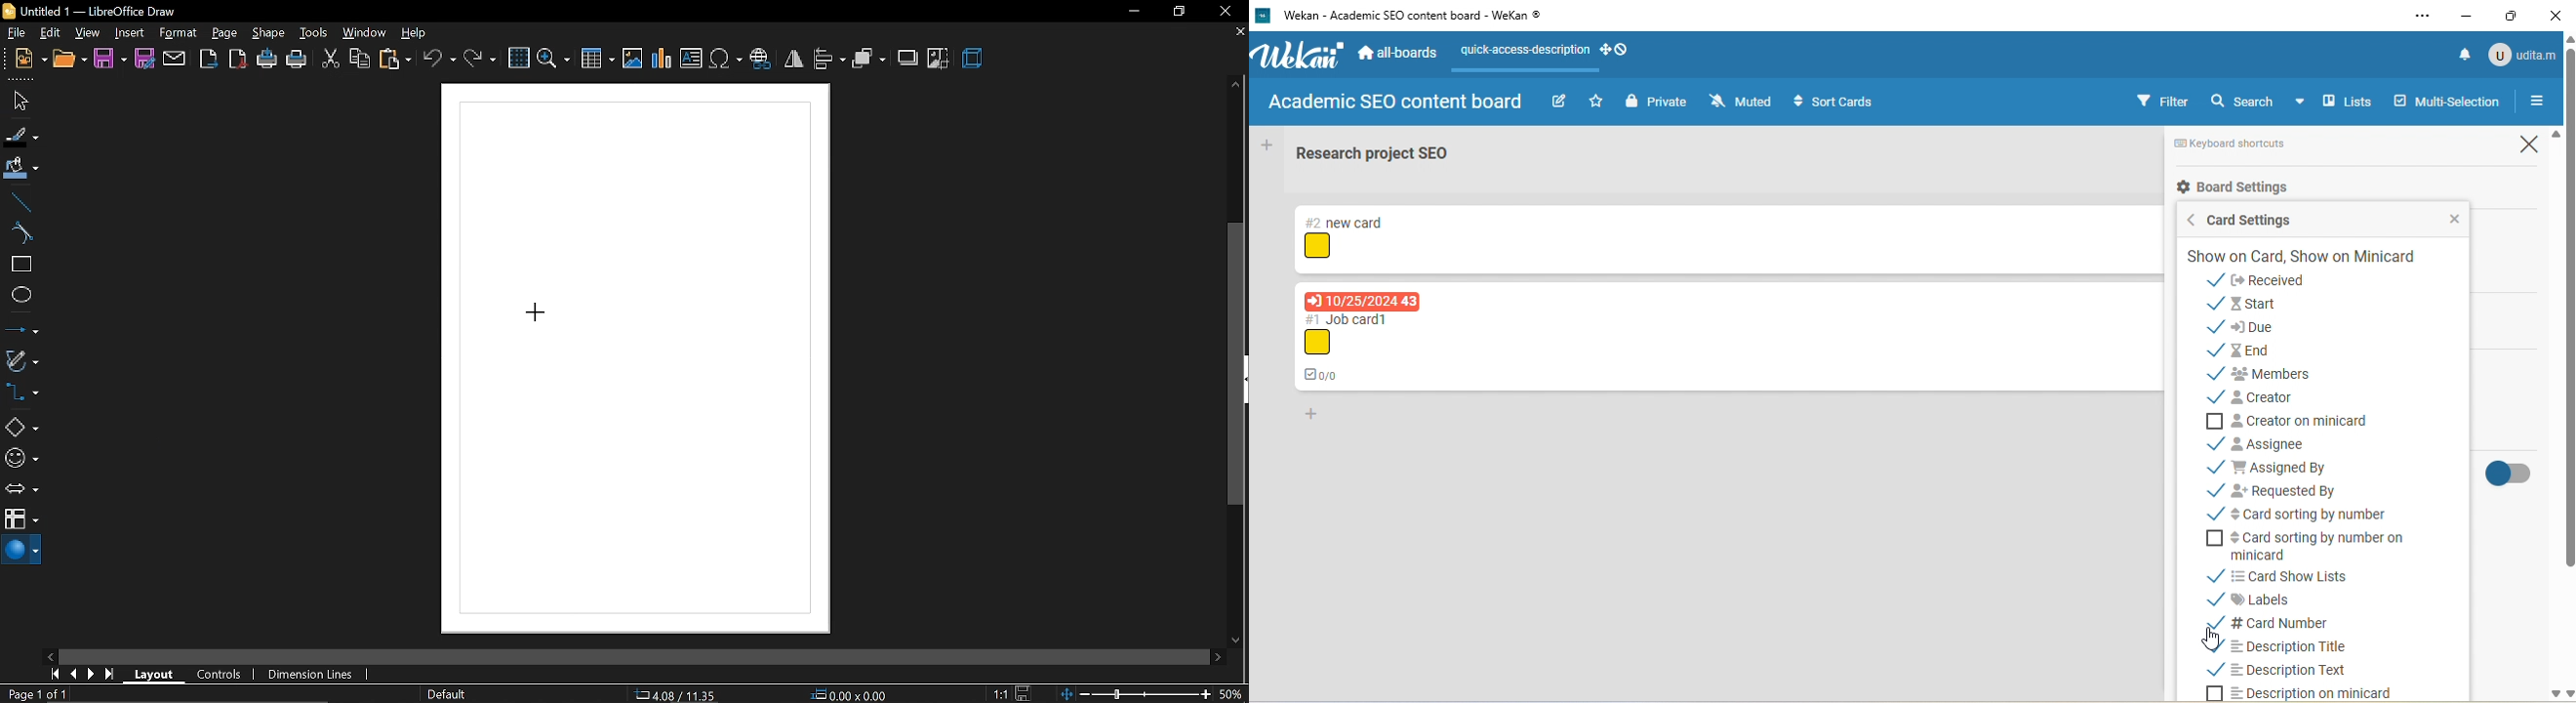  What do you see at coordinates (330, 57) in the screenshot?
I see `cut` at bounding box center [330, 57].